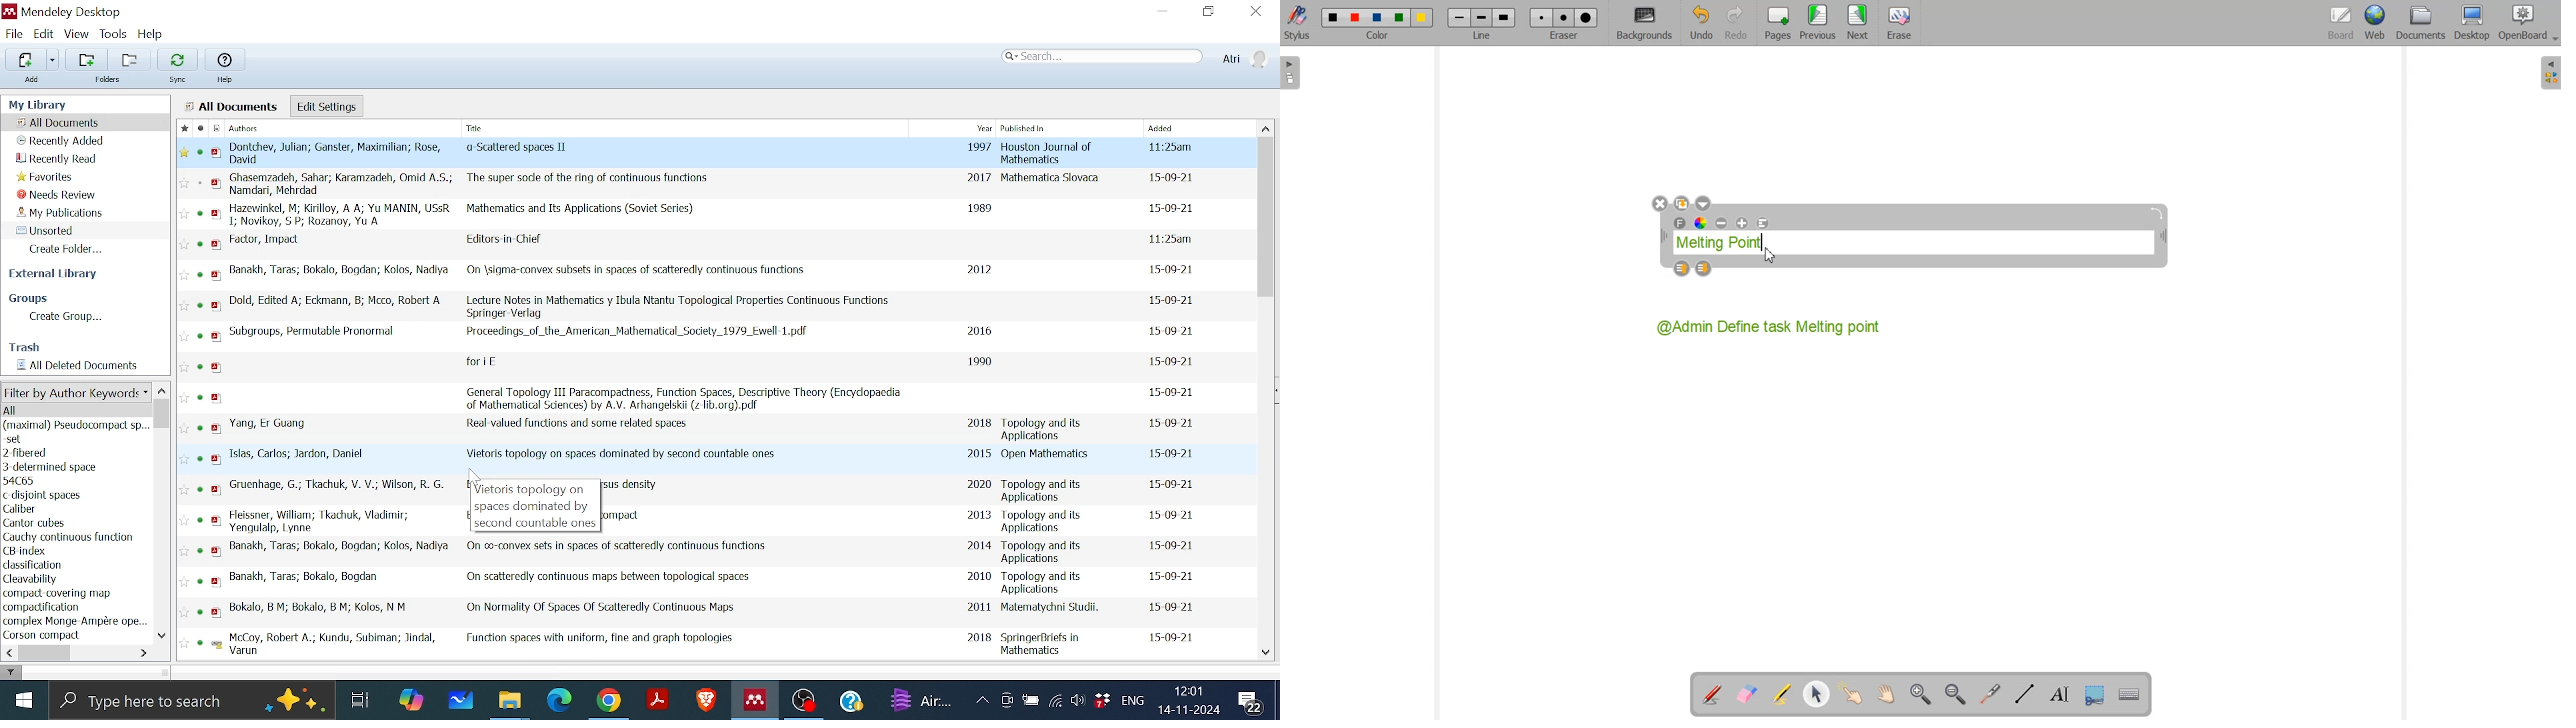  I want to click on keyword, so click(35, 580).